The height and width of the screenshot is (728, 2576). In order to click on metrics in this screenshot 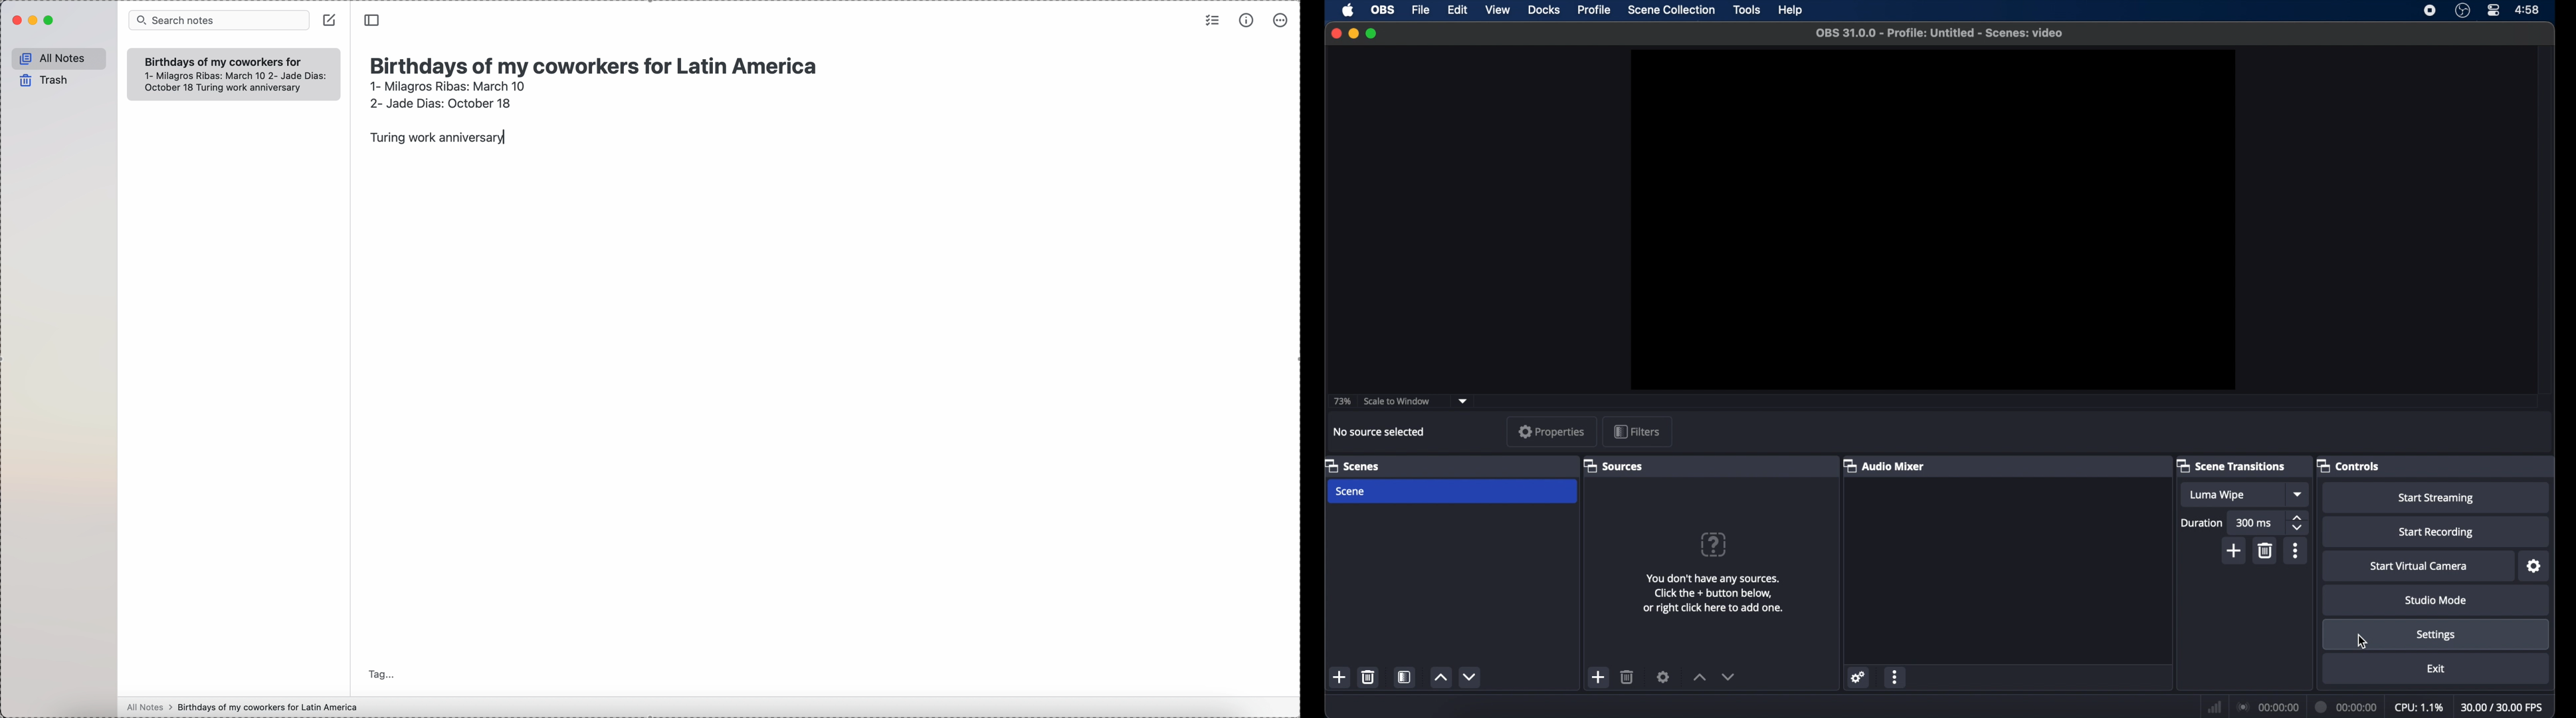, I will do `click(1248, 19)`.